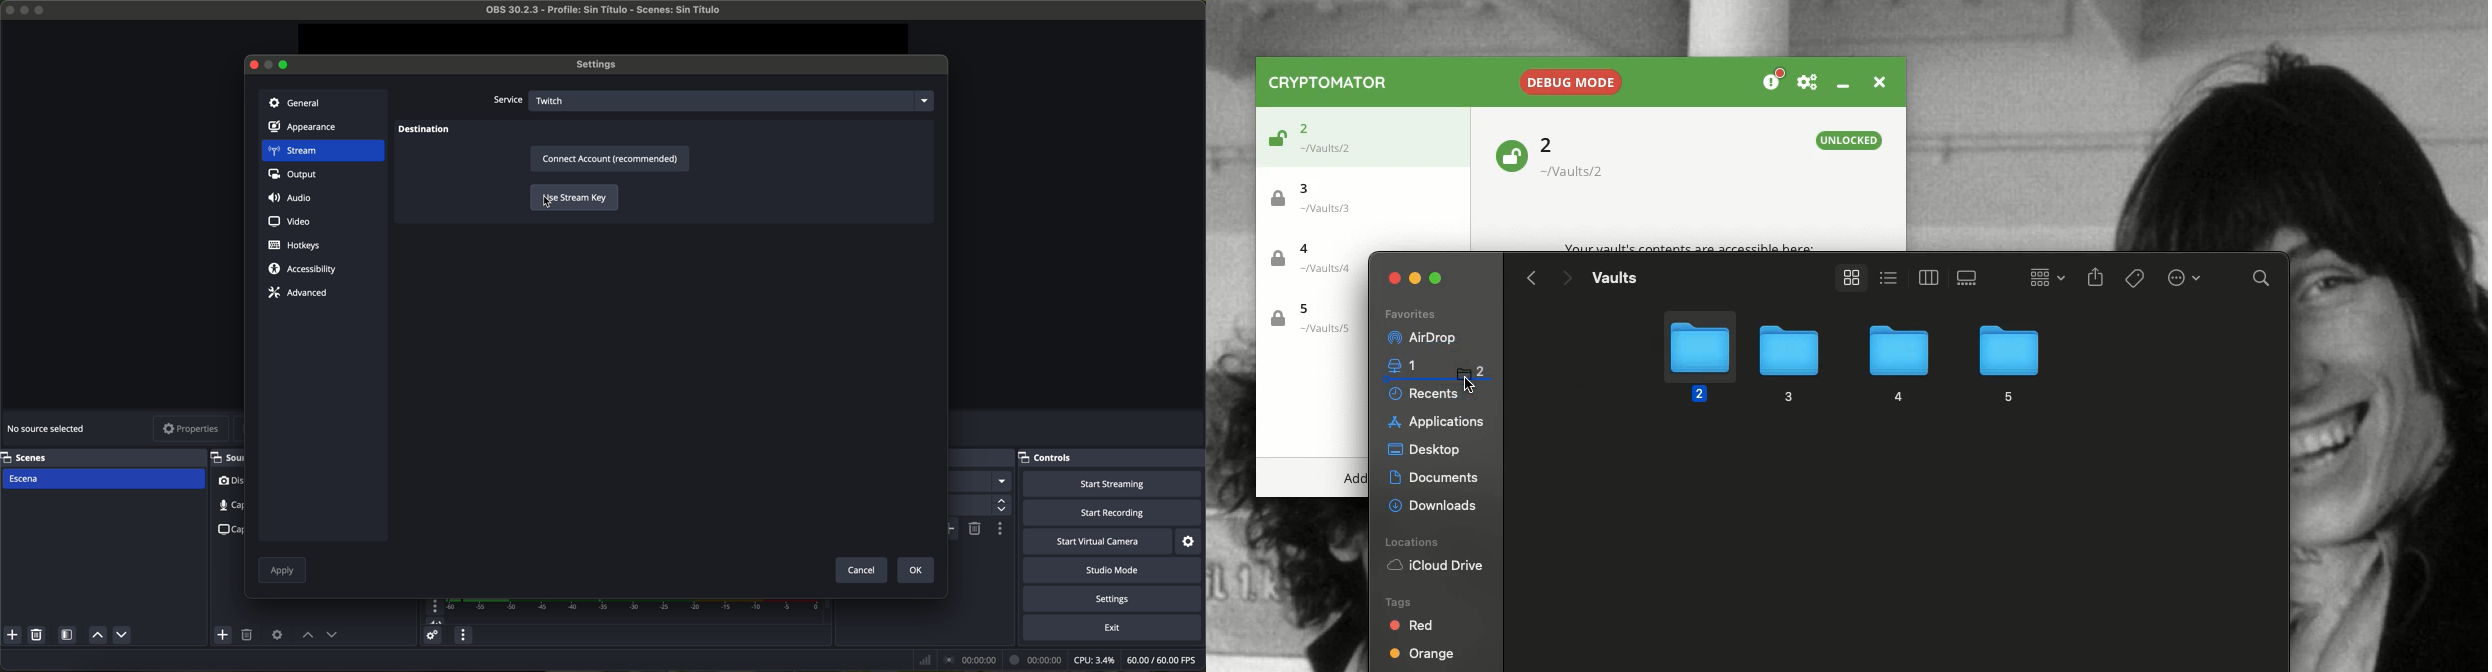 This screenshot has height=672, width=2492. I want to click on close window, so click(250, 64).